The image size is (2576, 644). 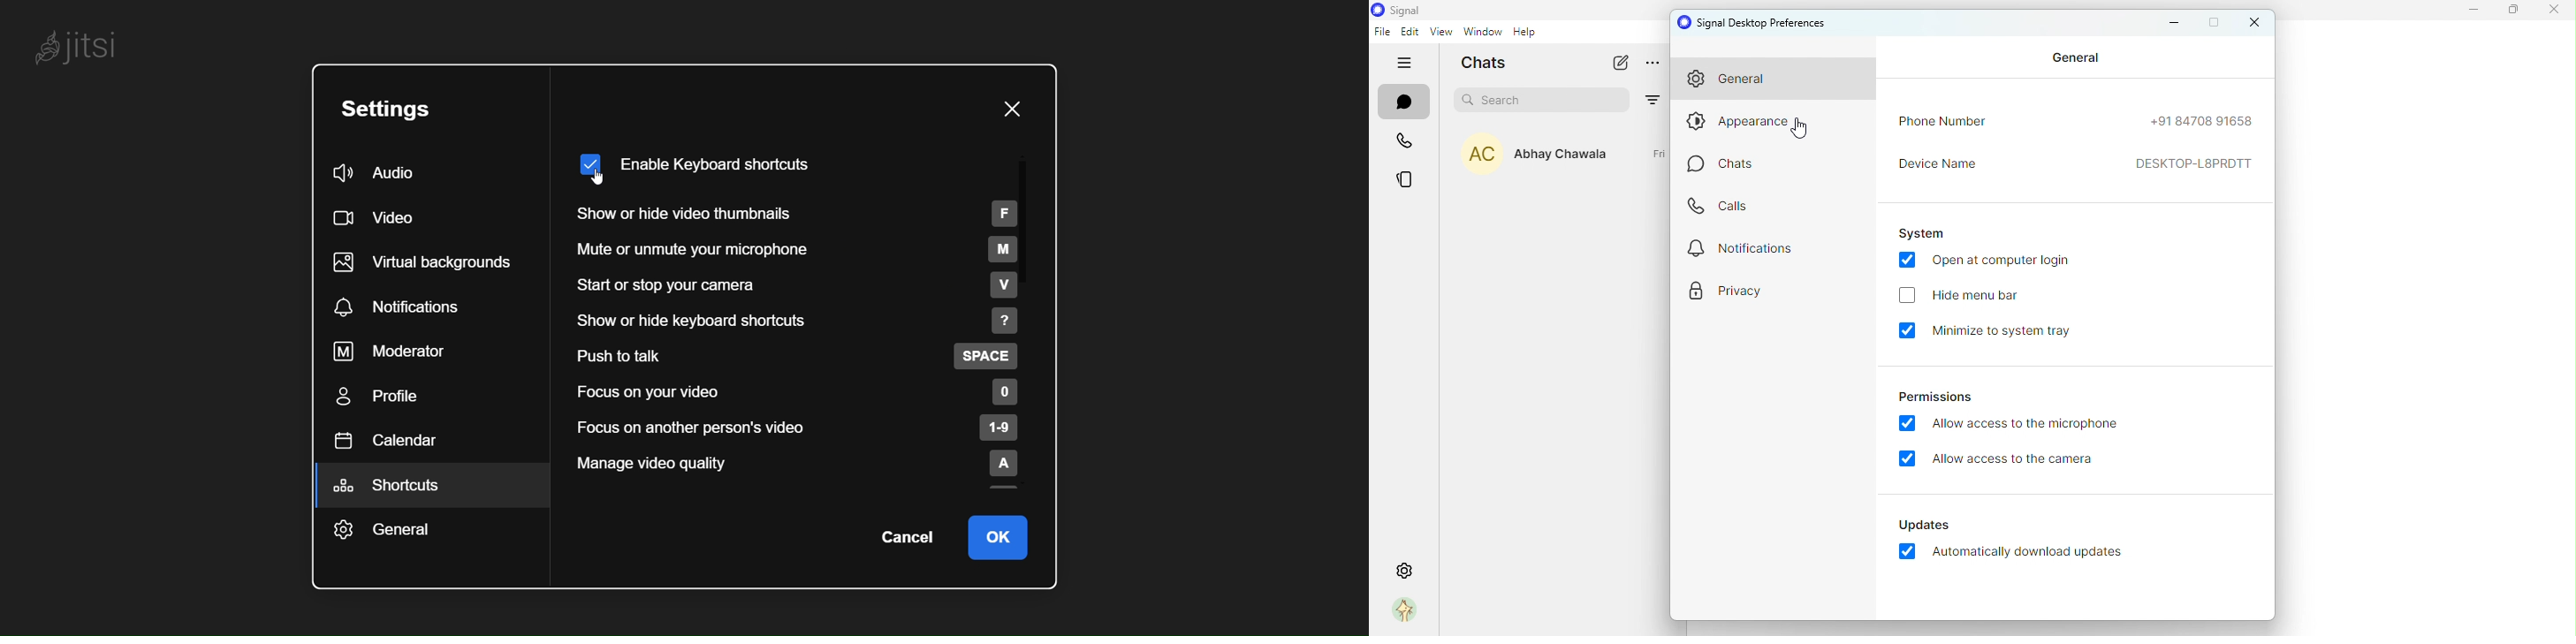 I want to click on start or stop your camera, so click(x=809, y=283).